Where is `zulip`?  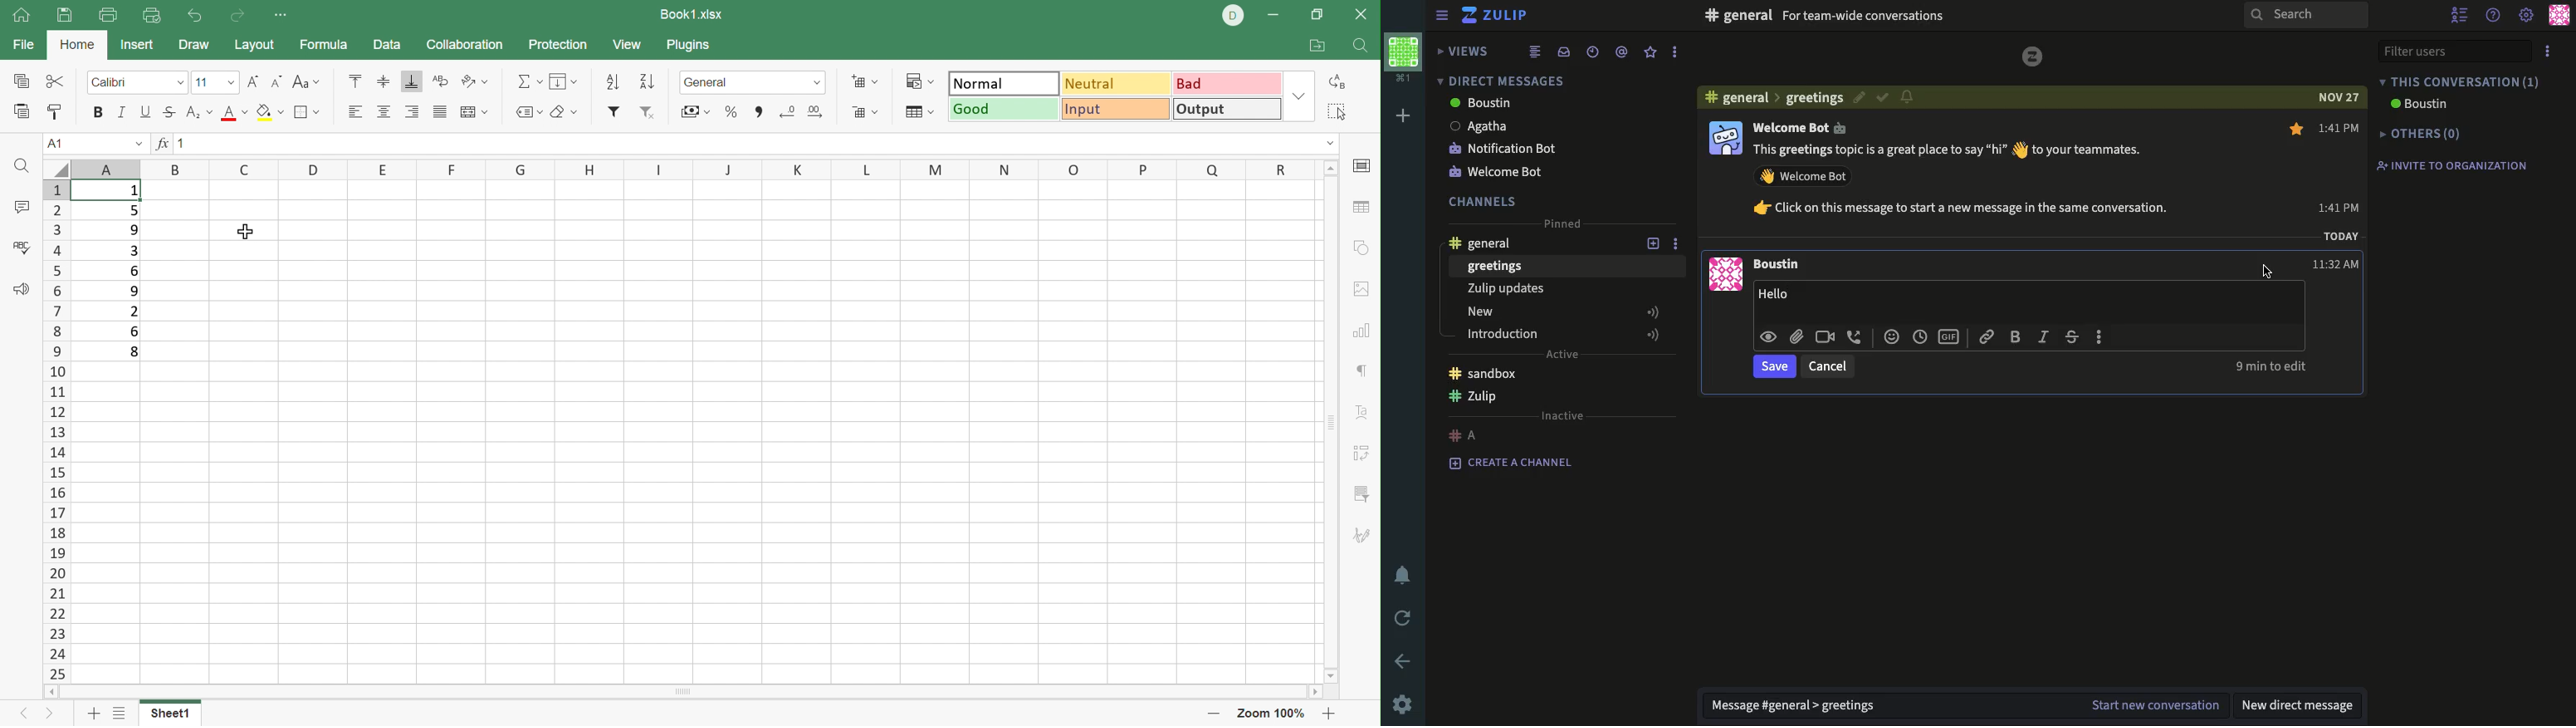 zulip is located at coordinates (1479, 399).